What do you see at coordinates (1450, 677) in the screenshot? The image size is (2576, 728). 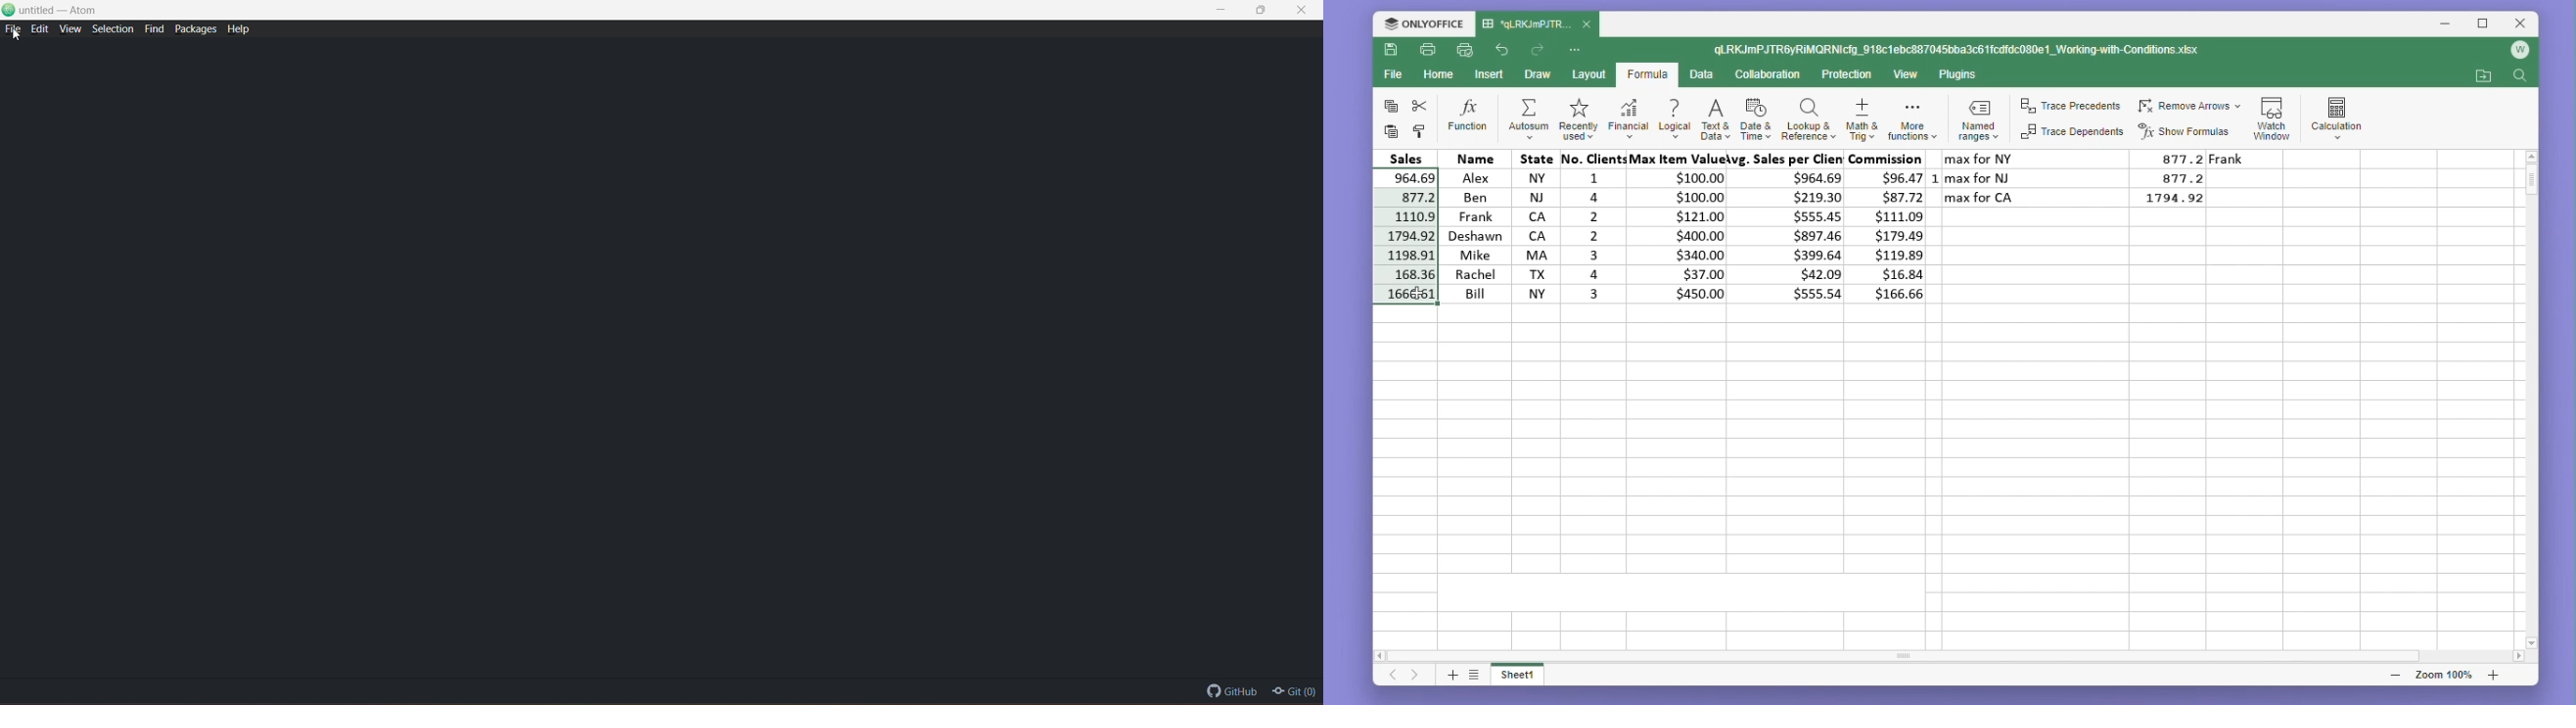 I see `Add sheet` at bounding box center [1450, 677].